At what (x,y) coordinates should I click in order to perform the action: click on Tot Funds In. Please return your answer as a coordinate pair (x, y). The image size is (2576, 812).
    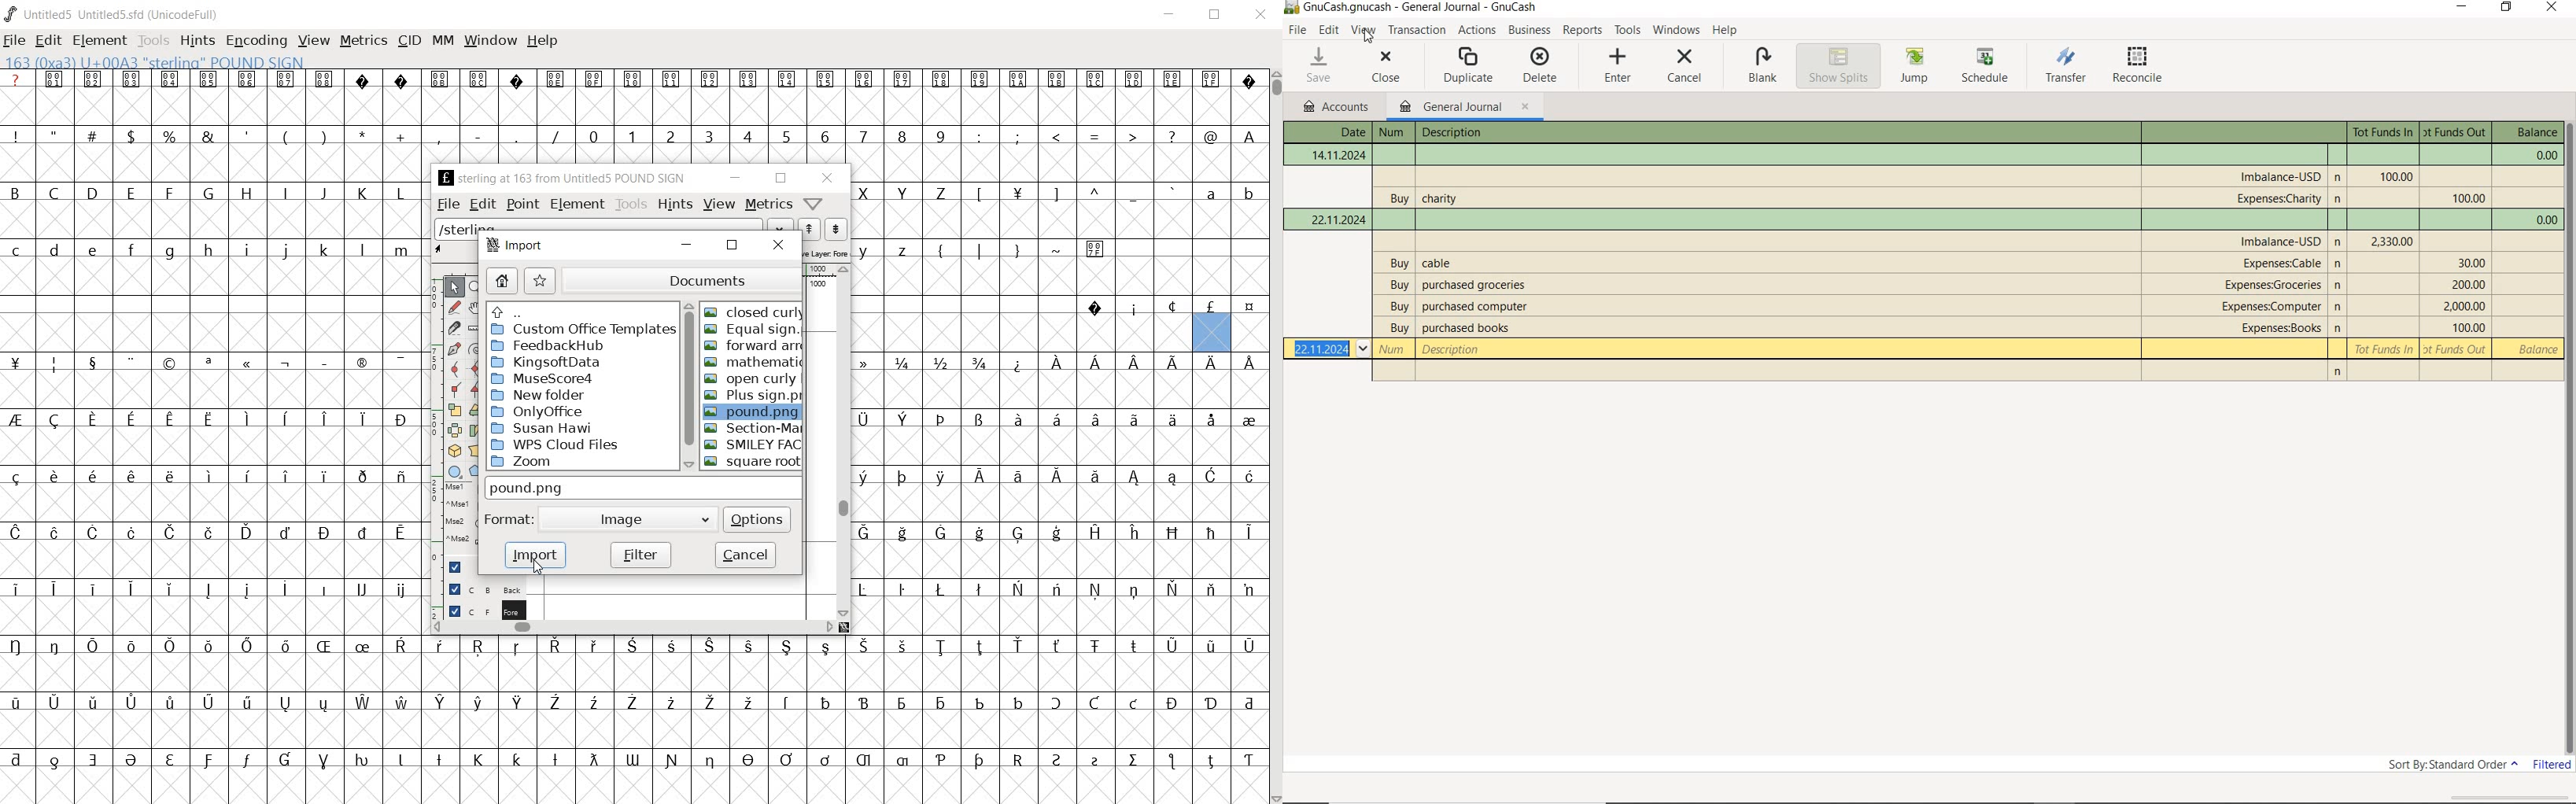
    Looking at the image, I should click on (2385, 132).